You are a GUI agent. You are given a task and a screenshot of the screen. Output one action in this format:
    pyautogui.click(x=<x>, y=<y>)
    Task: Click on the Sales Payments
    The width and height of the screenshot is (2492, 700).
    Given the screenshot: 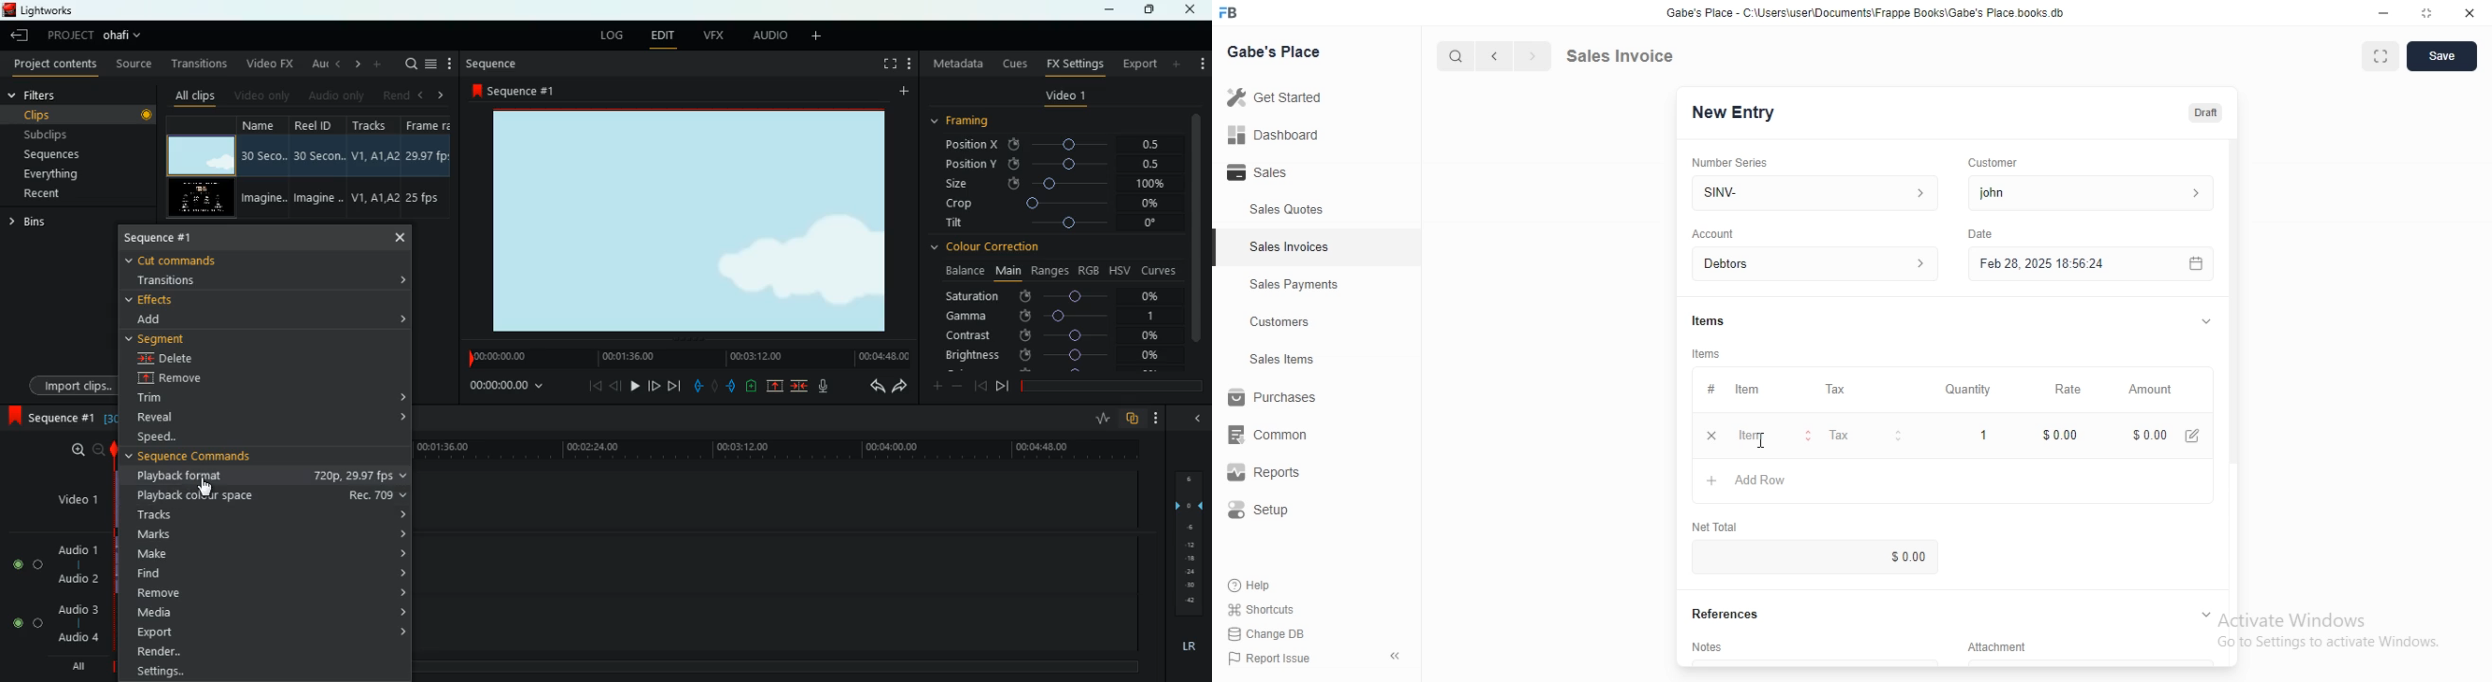 What is the action you would take?
    pyautogui.click(x=1289, y=285)
    